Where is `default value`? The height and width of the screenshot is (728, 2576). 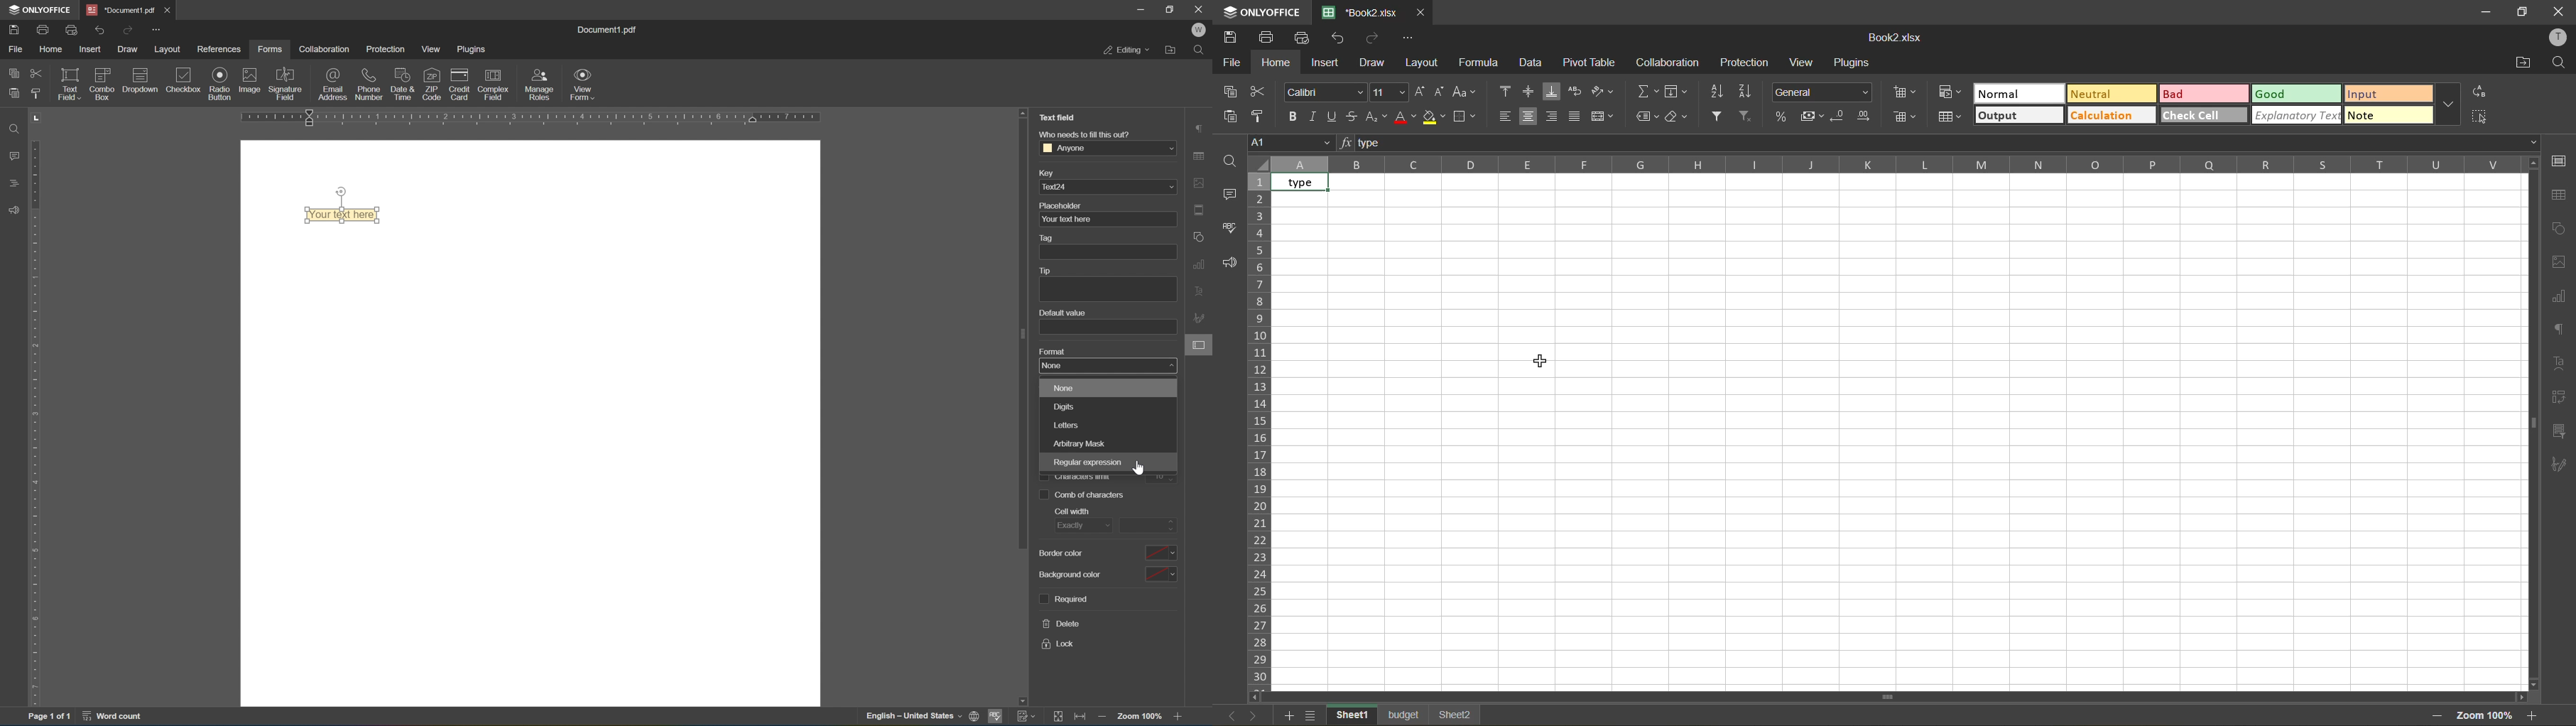
default value is located at coordinates (1062, 313).